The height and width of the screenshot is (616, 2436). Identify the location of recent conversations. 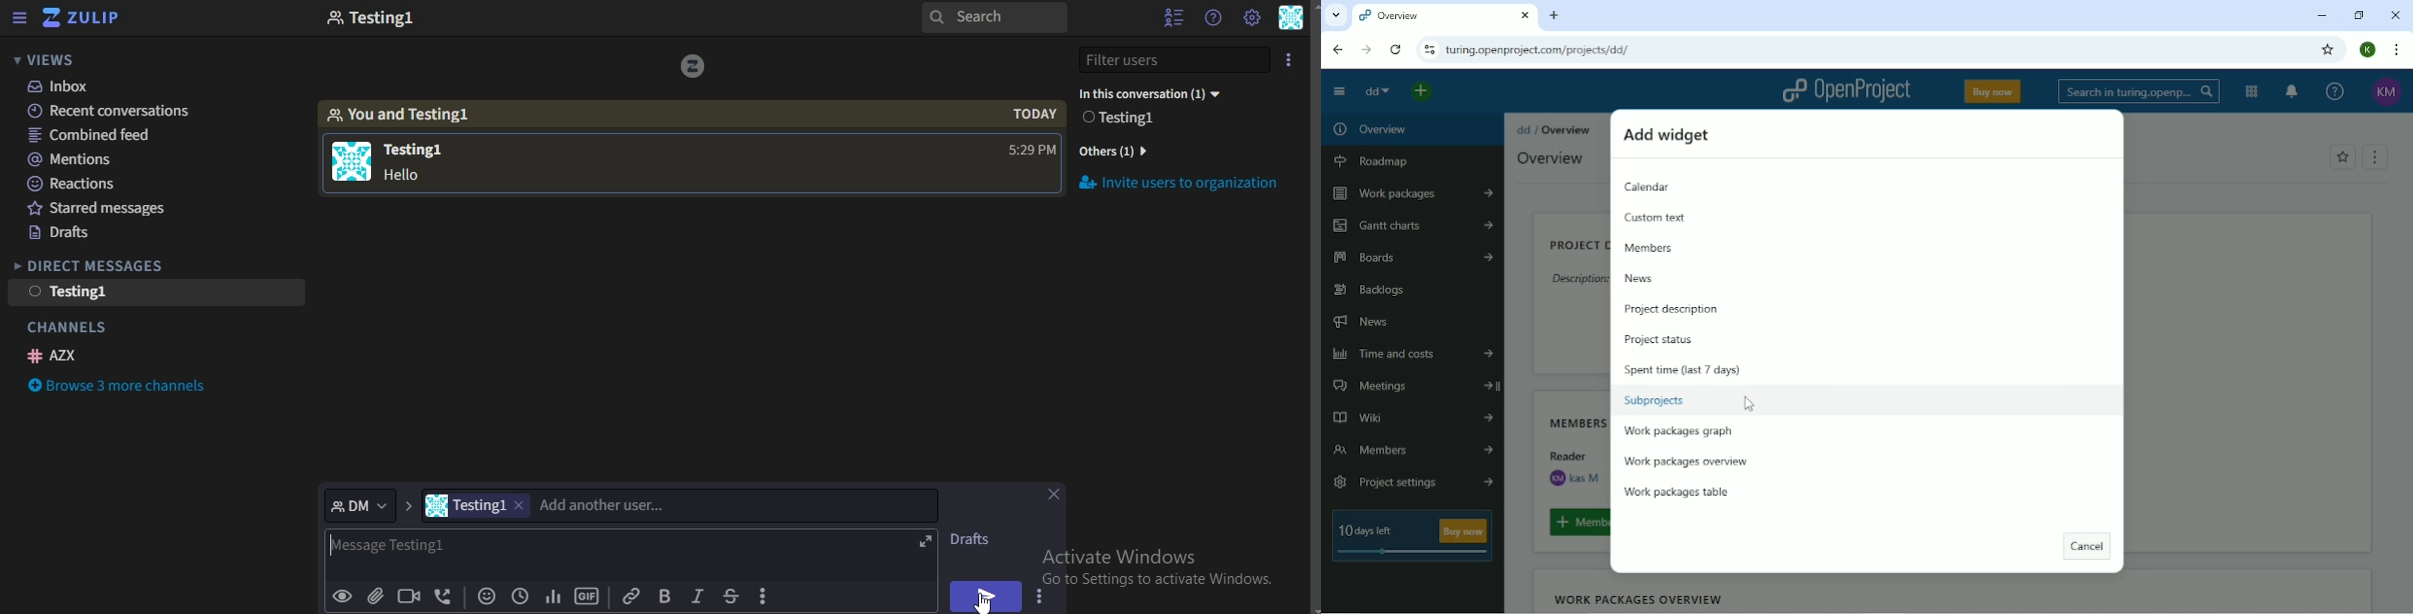
(121, 113).